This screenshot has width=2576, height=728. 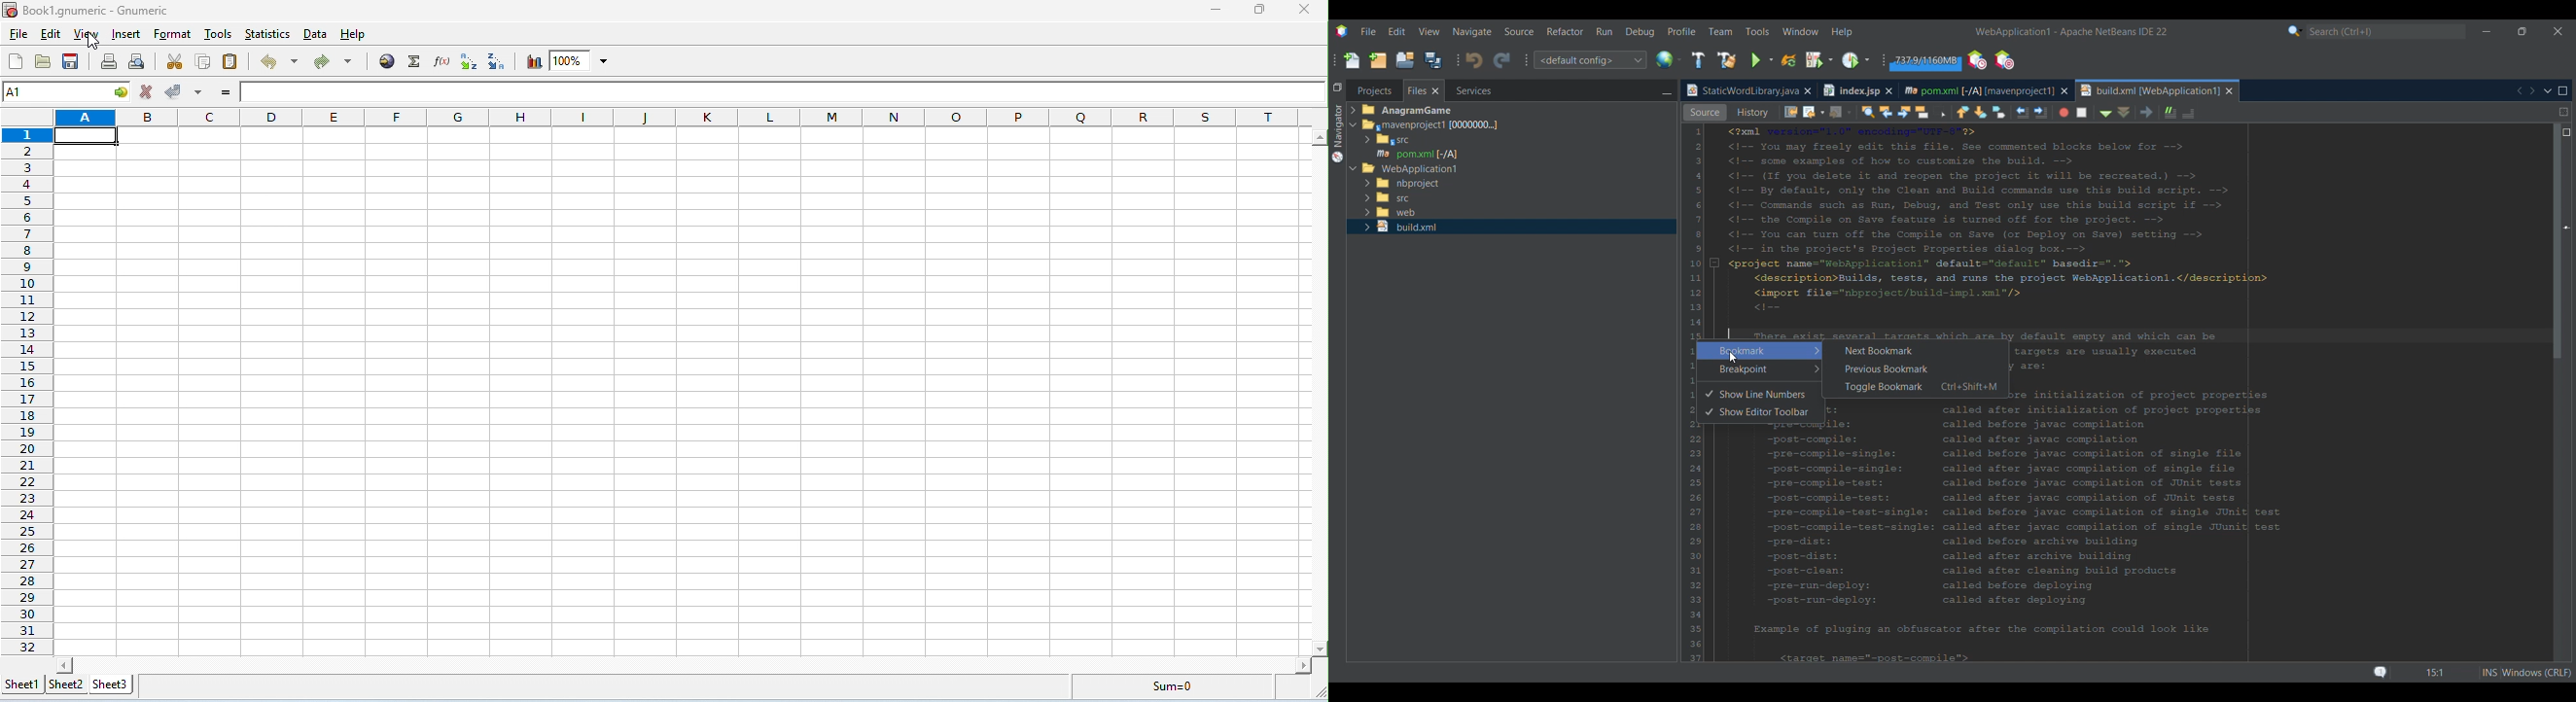 What do you see at coordinates (173, 35) in the screenshot?
I see `format` at bounding box center [173, 35].